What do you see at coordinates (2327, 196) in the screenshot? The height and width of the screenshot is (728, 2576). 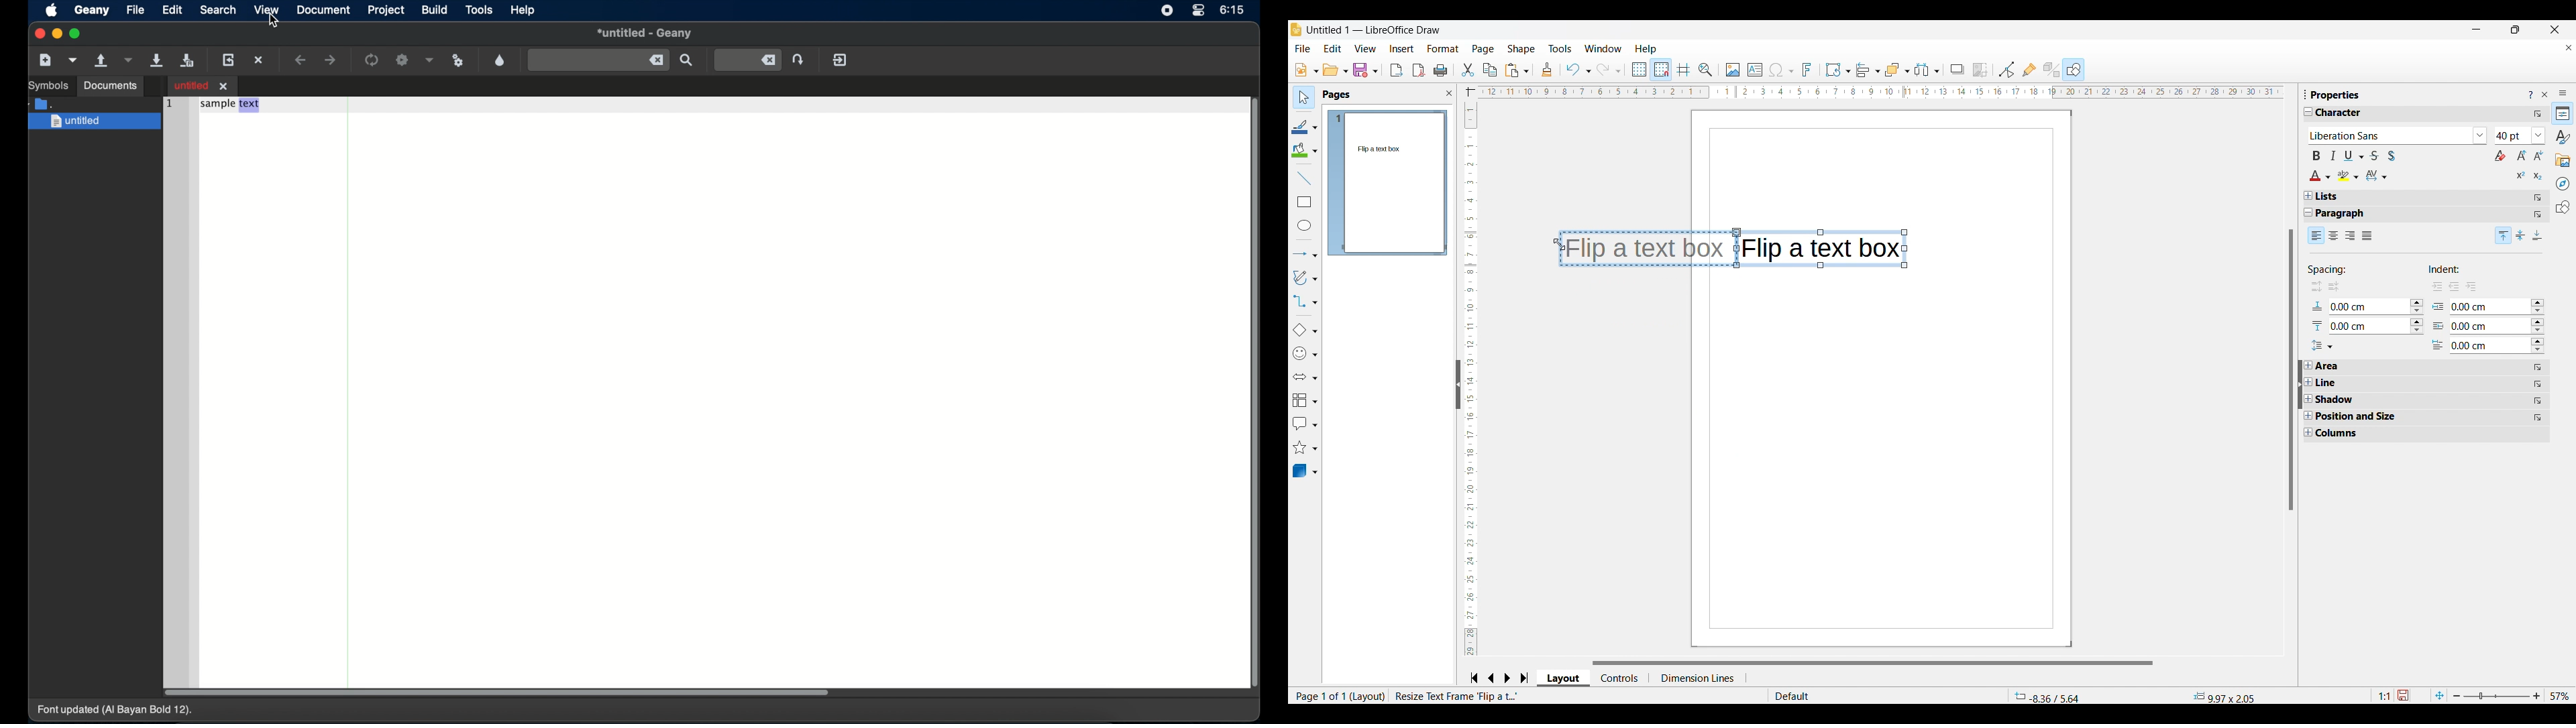 I see `Lists property` at bounding box center [2327, 196].